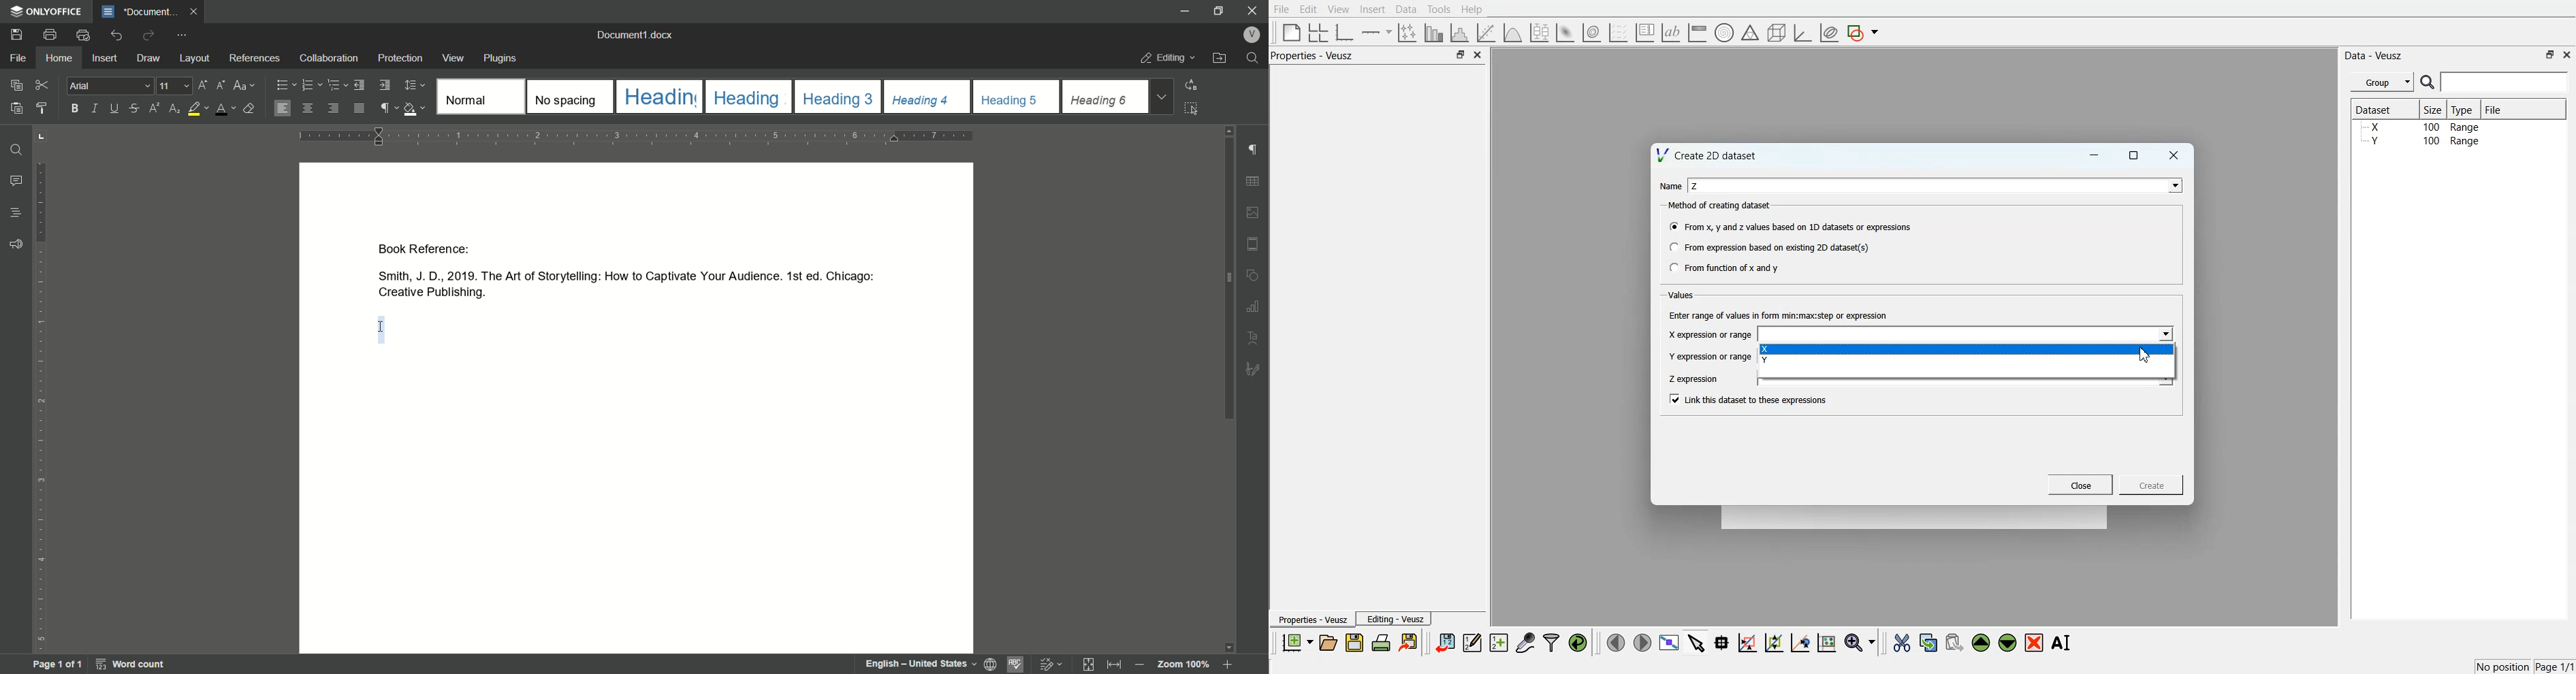 This screenshot has height=700, width=2576. What do you see at coordinates (1695, 379) in the screenshot?
I see `}  Zexpression` at bounding box center [1695, 379].